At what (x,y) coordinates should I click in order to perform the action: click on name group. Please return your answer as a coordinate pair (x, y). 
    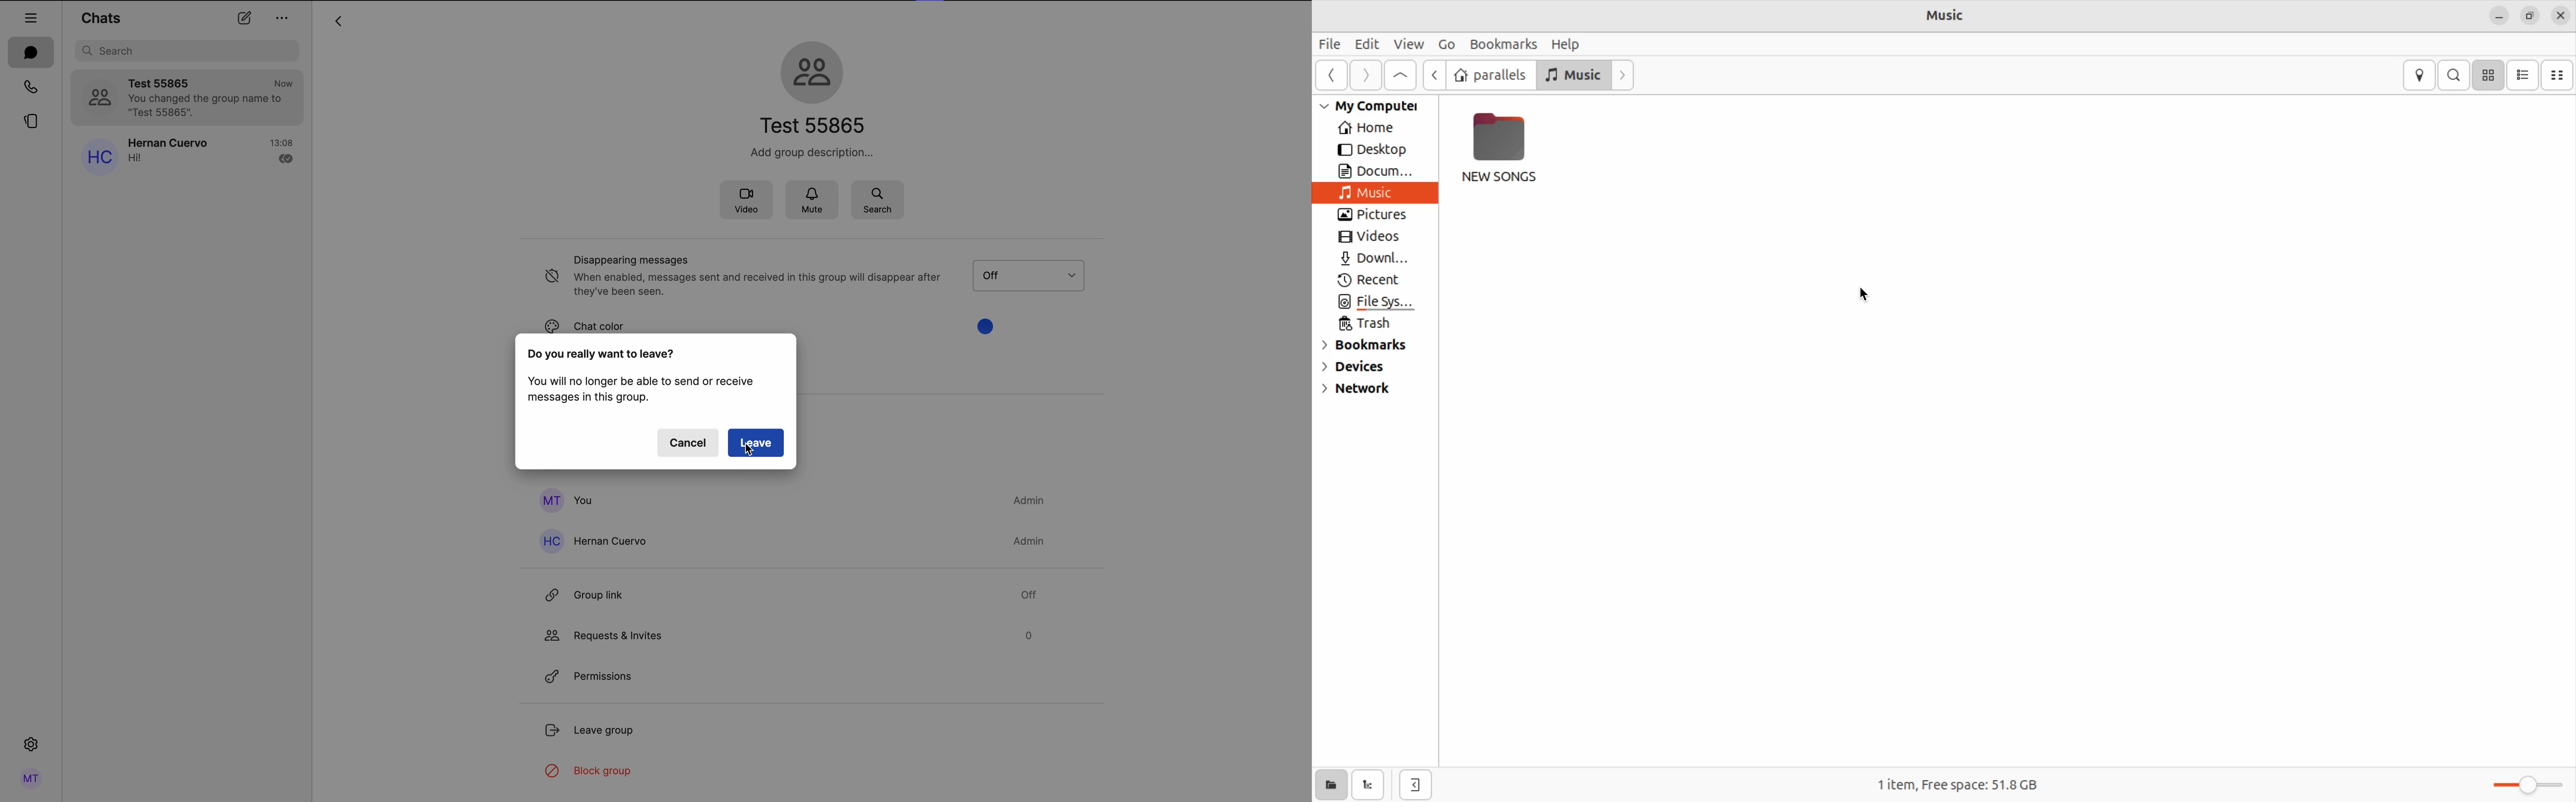
    Looking at the image, I should click on (817, 125).